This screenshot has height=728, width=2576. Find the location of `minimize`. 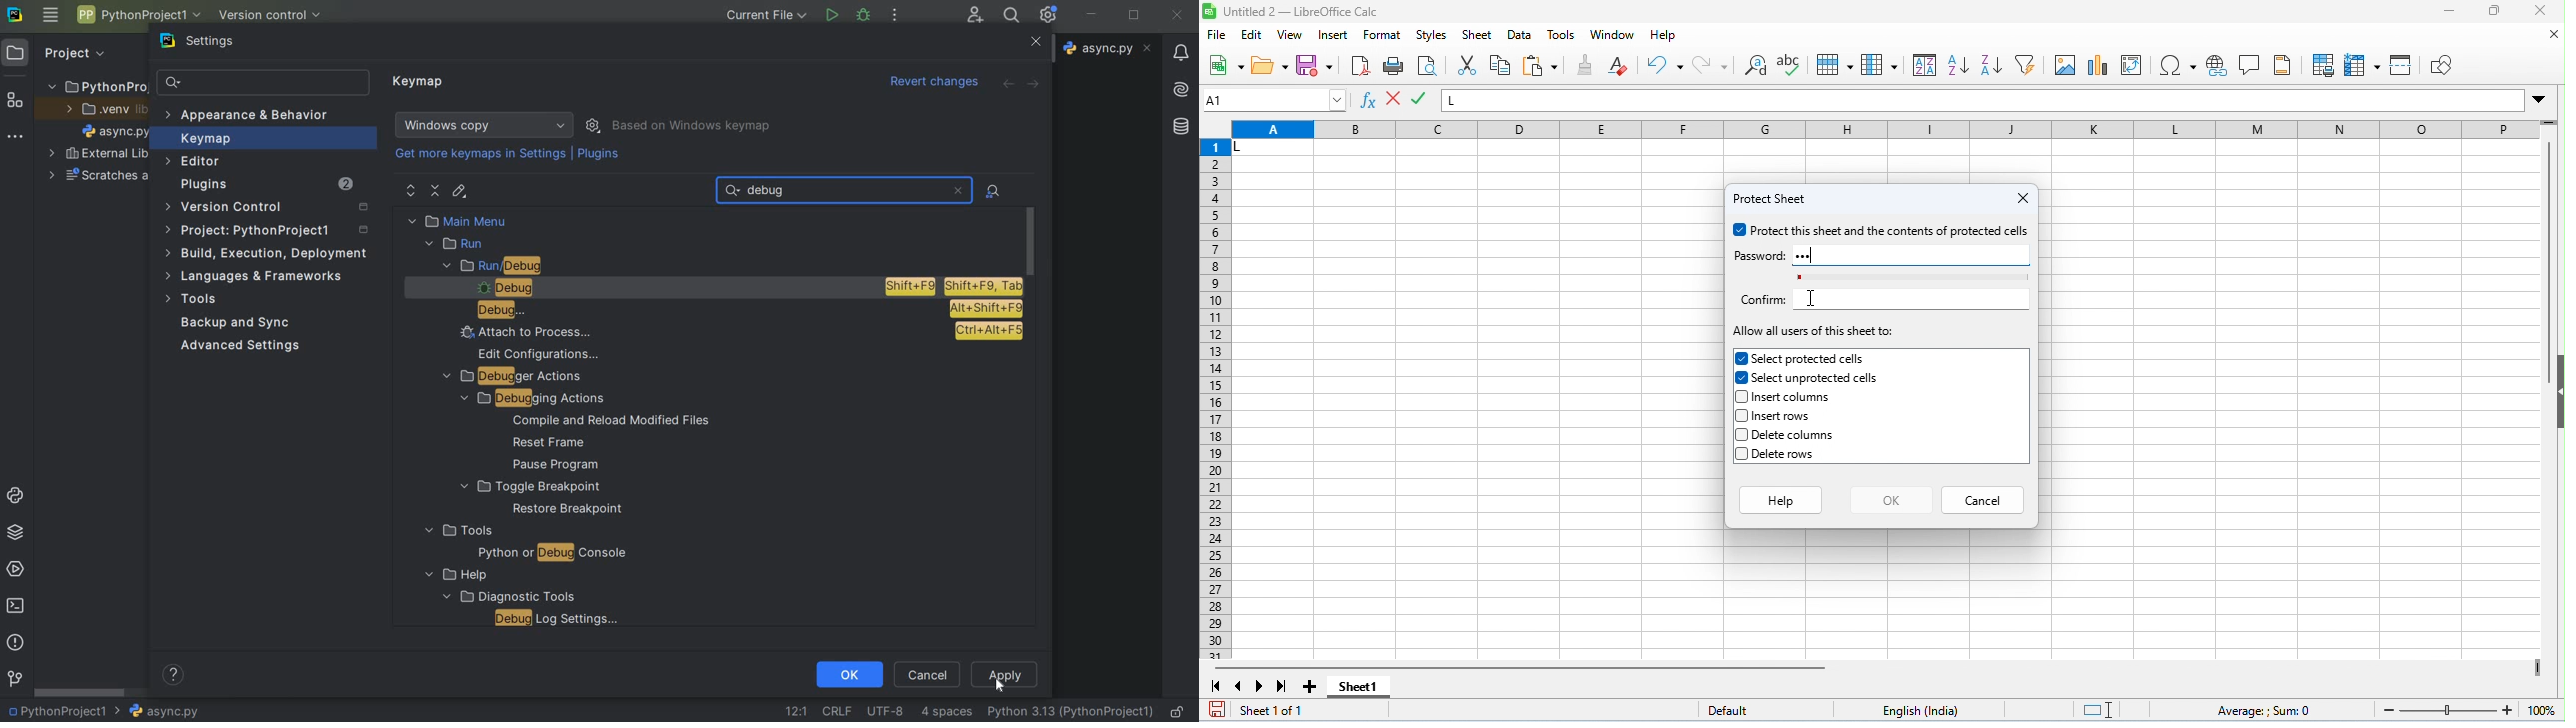

minimize is located at coordinates (2449, 12).